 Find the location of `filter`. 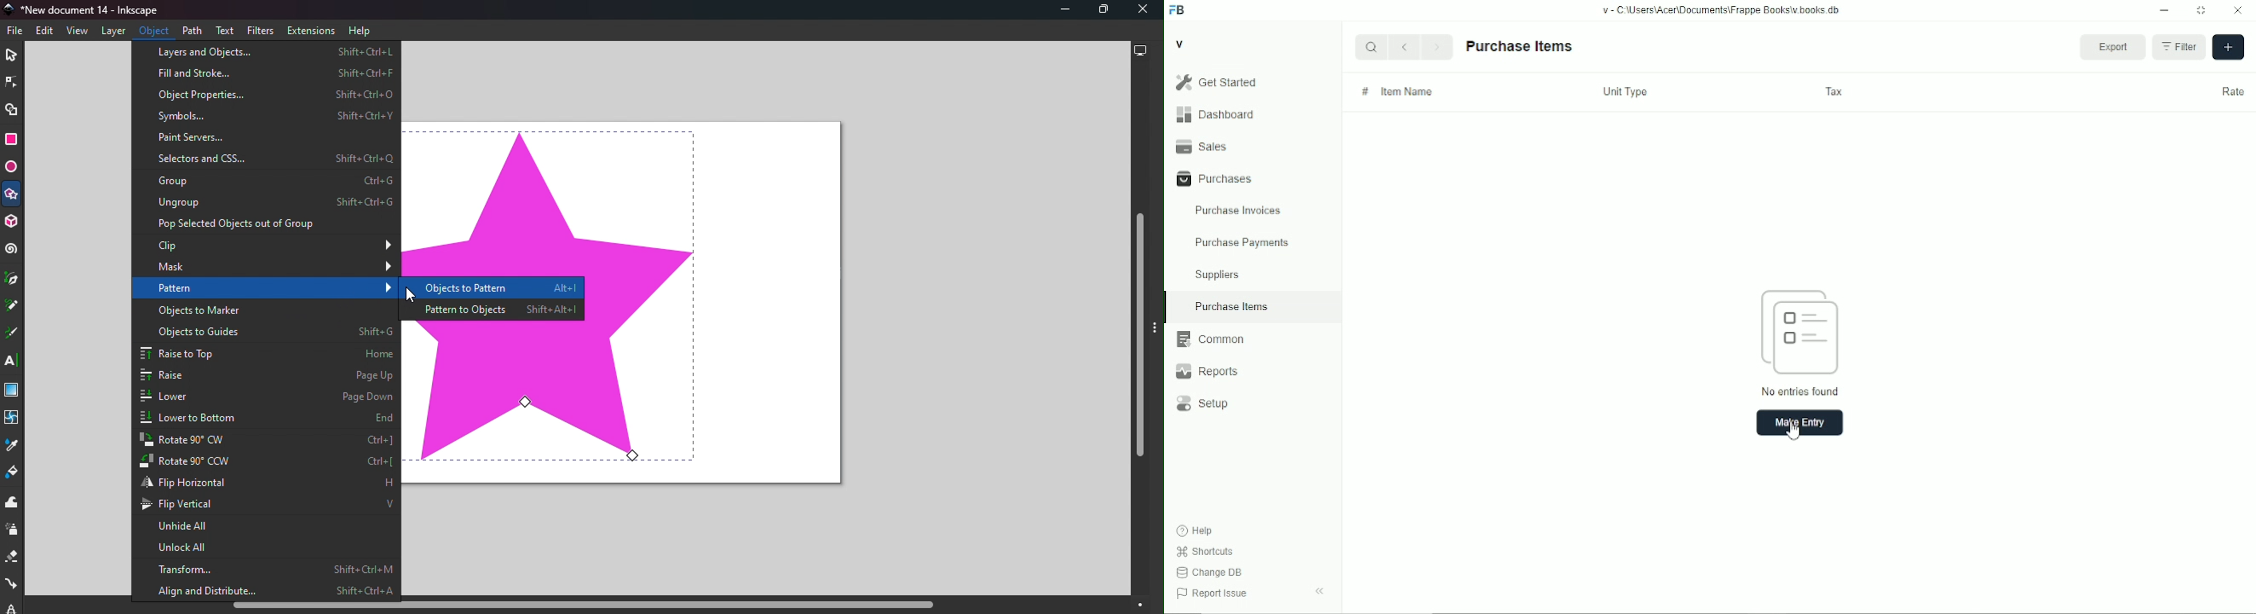

filter is located at coordinates (2179, 47).